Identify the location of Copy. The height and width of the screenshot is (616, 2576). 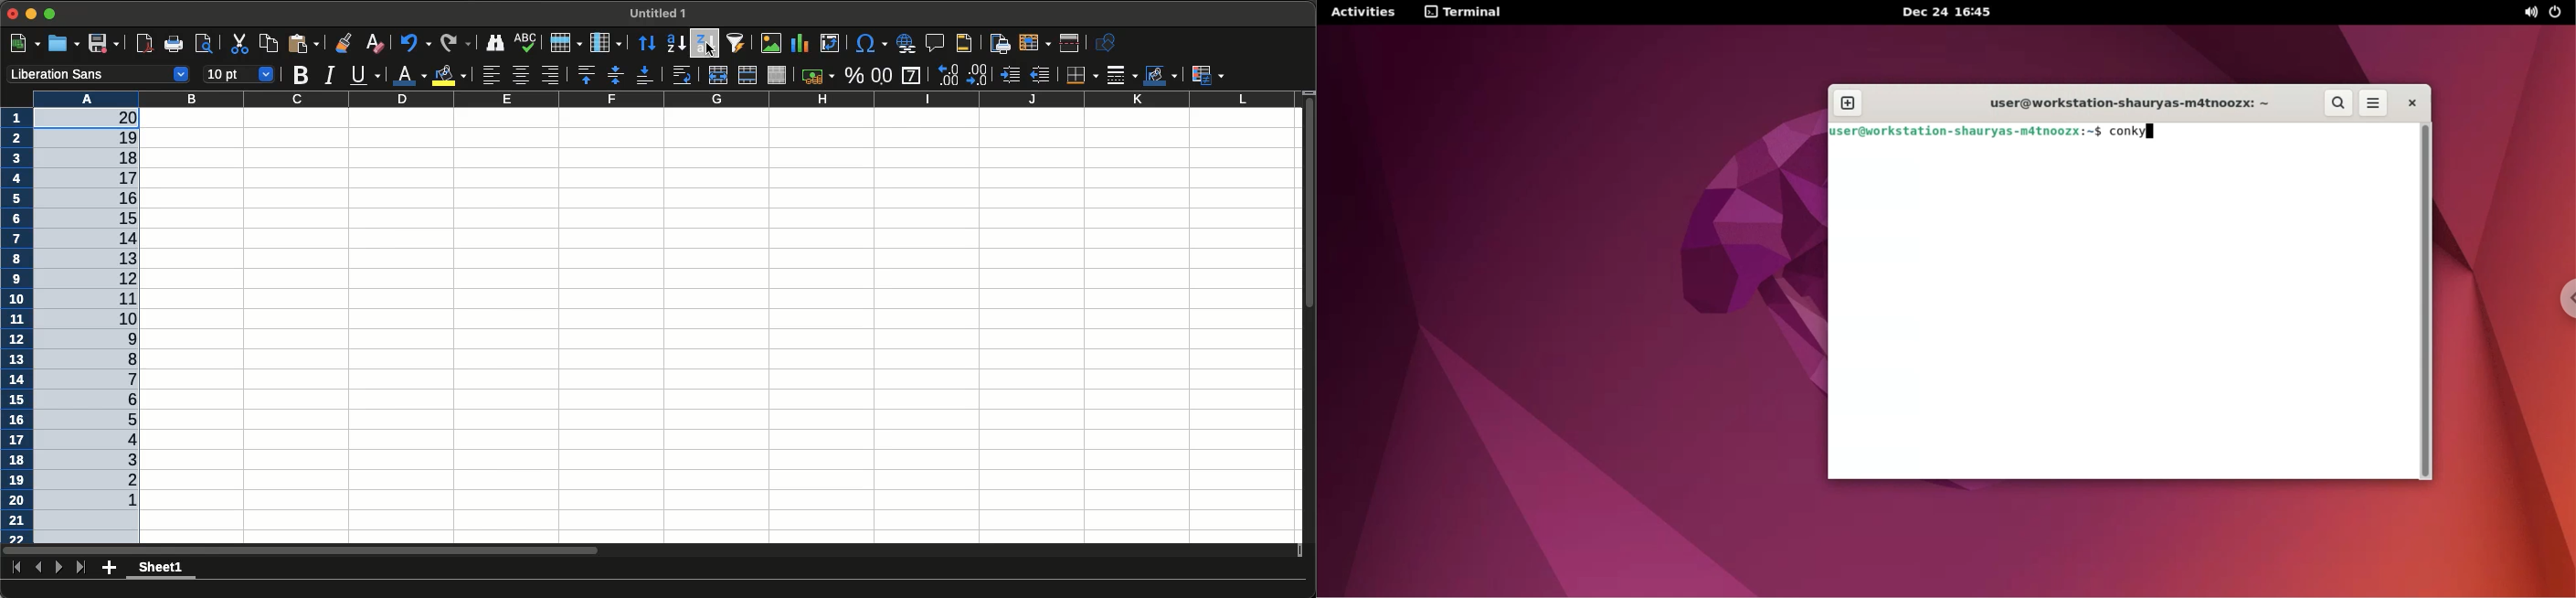
(268, 43).